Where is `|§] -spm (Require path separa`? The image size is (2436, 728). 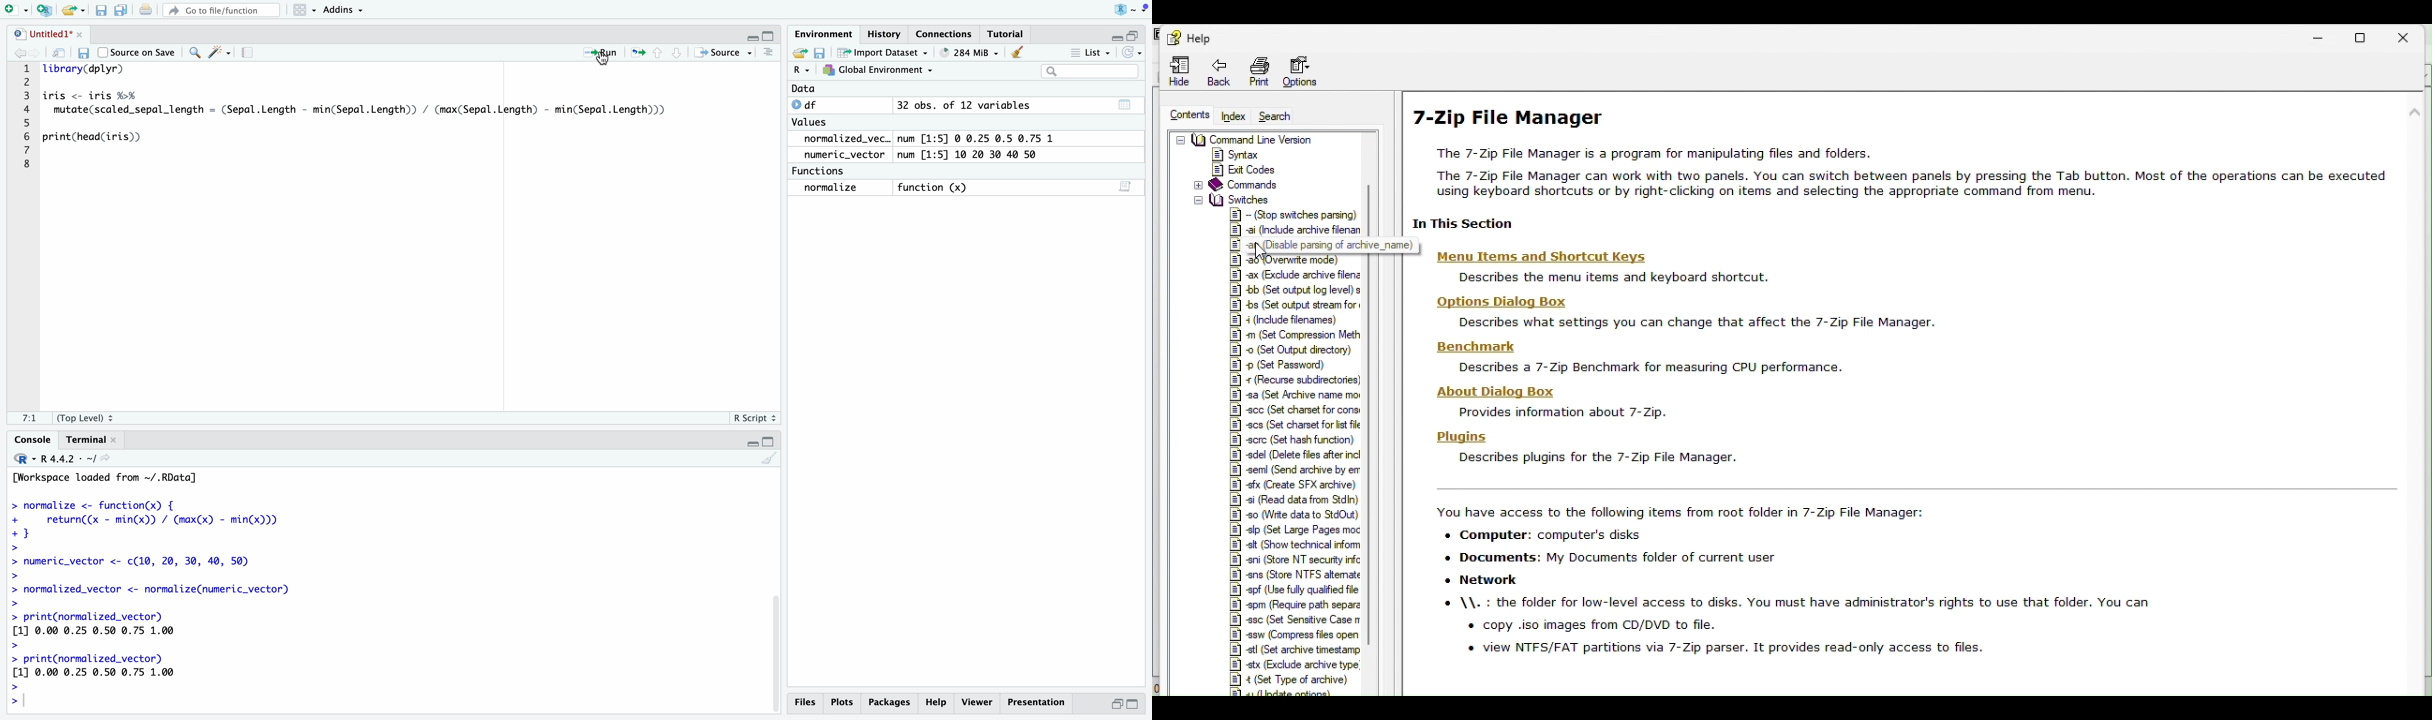 |§] -spm (Require path separa is located at coordinates (1294, 605).